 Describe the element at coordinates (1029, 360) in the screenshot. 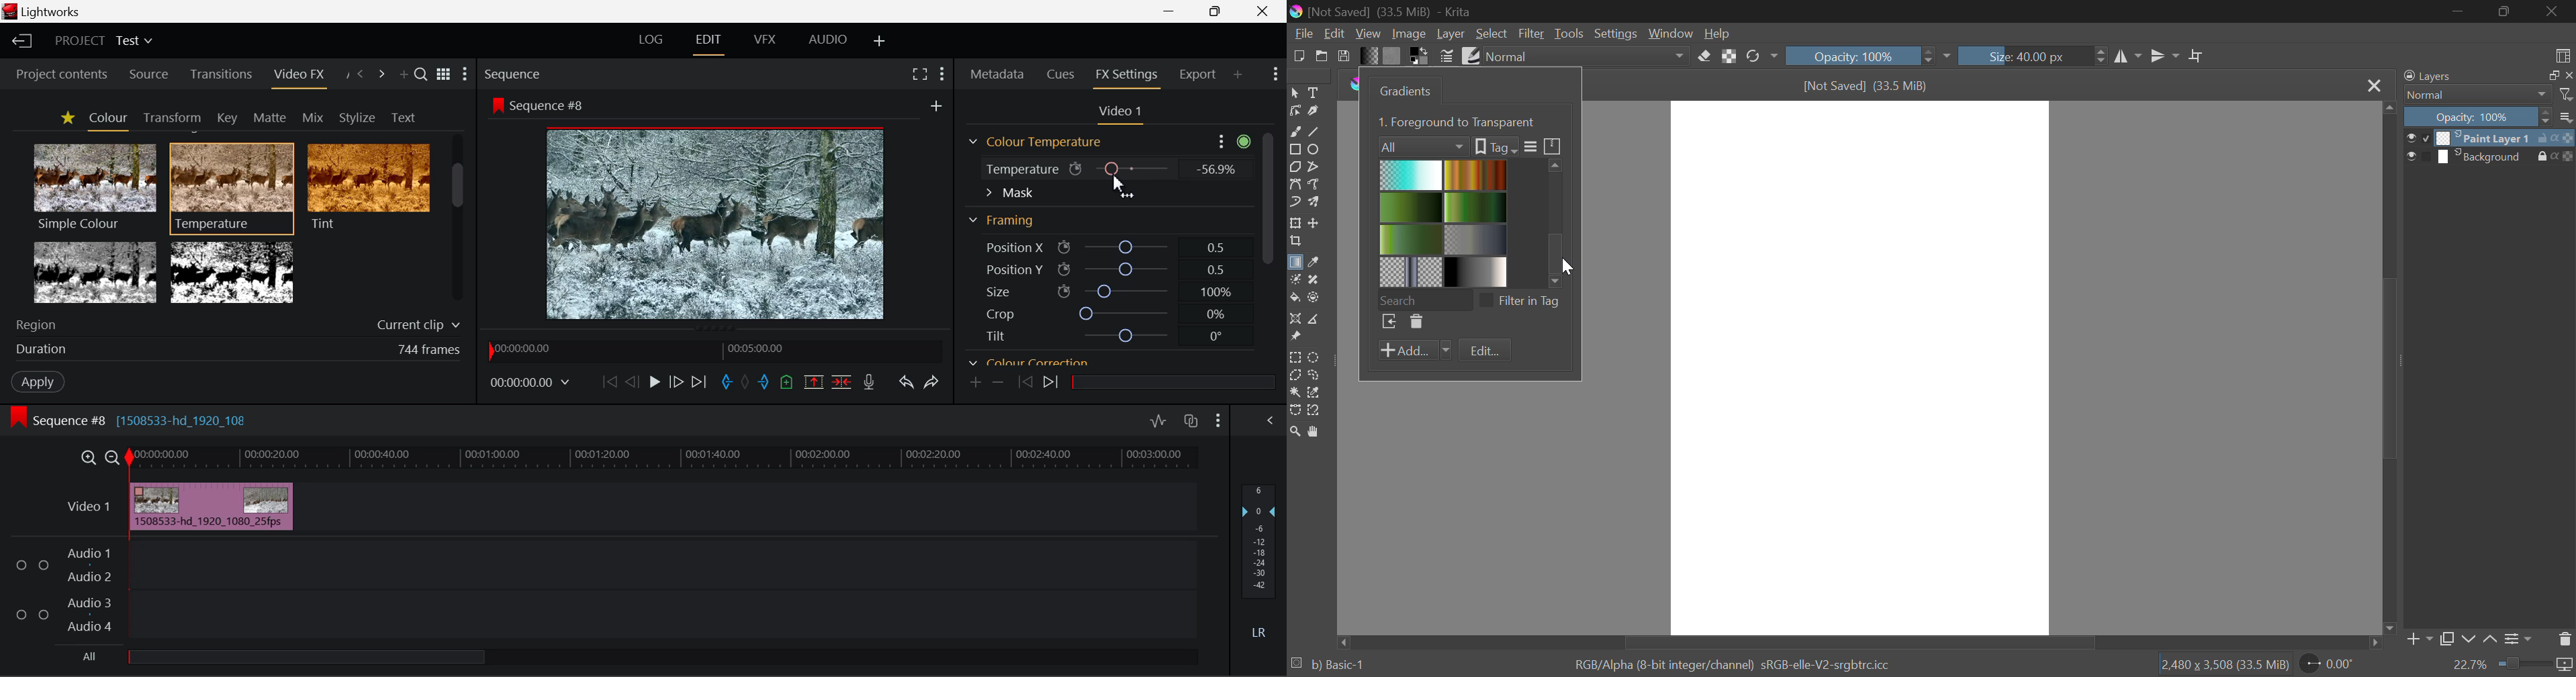

I see `Colour correction` at that location.